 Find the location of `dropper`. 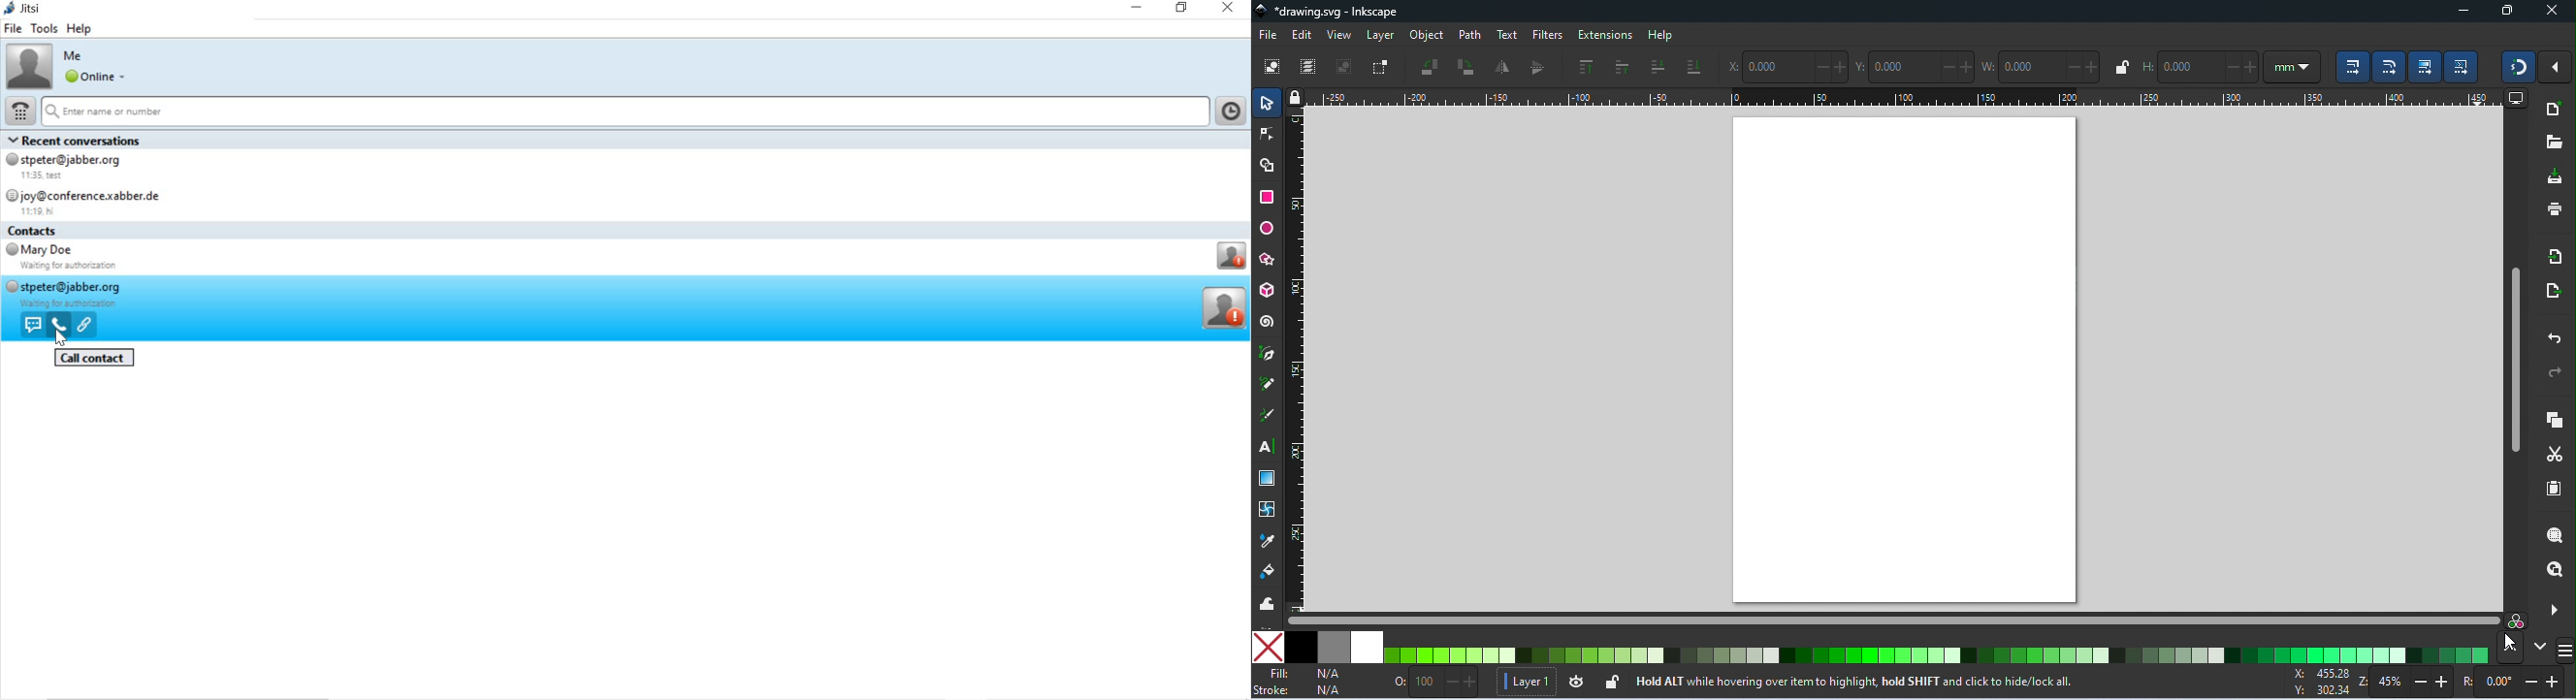

dropper is located at coordinates (1268, 541).